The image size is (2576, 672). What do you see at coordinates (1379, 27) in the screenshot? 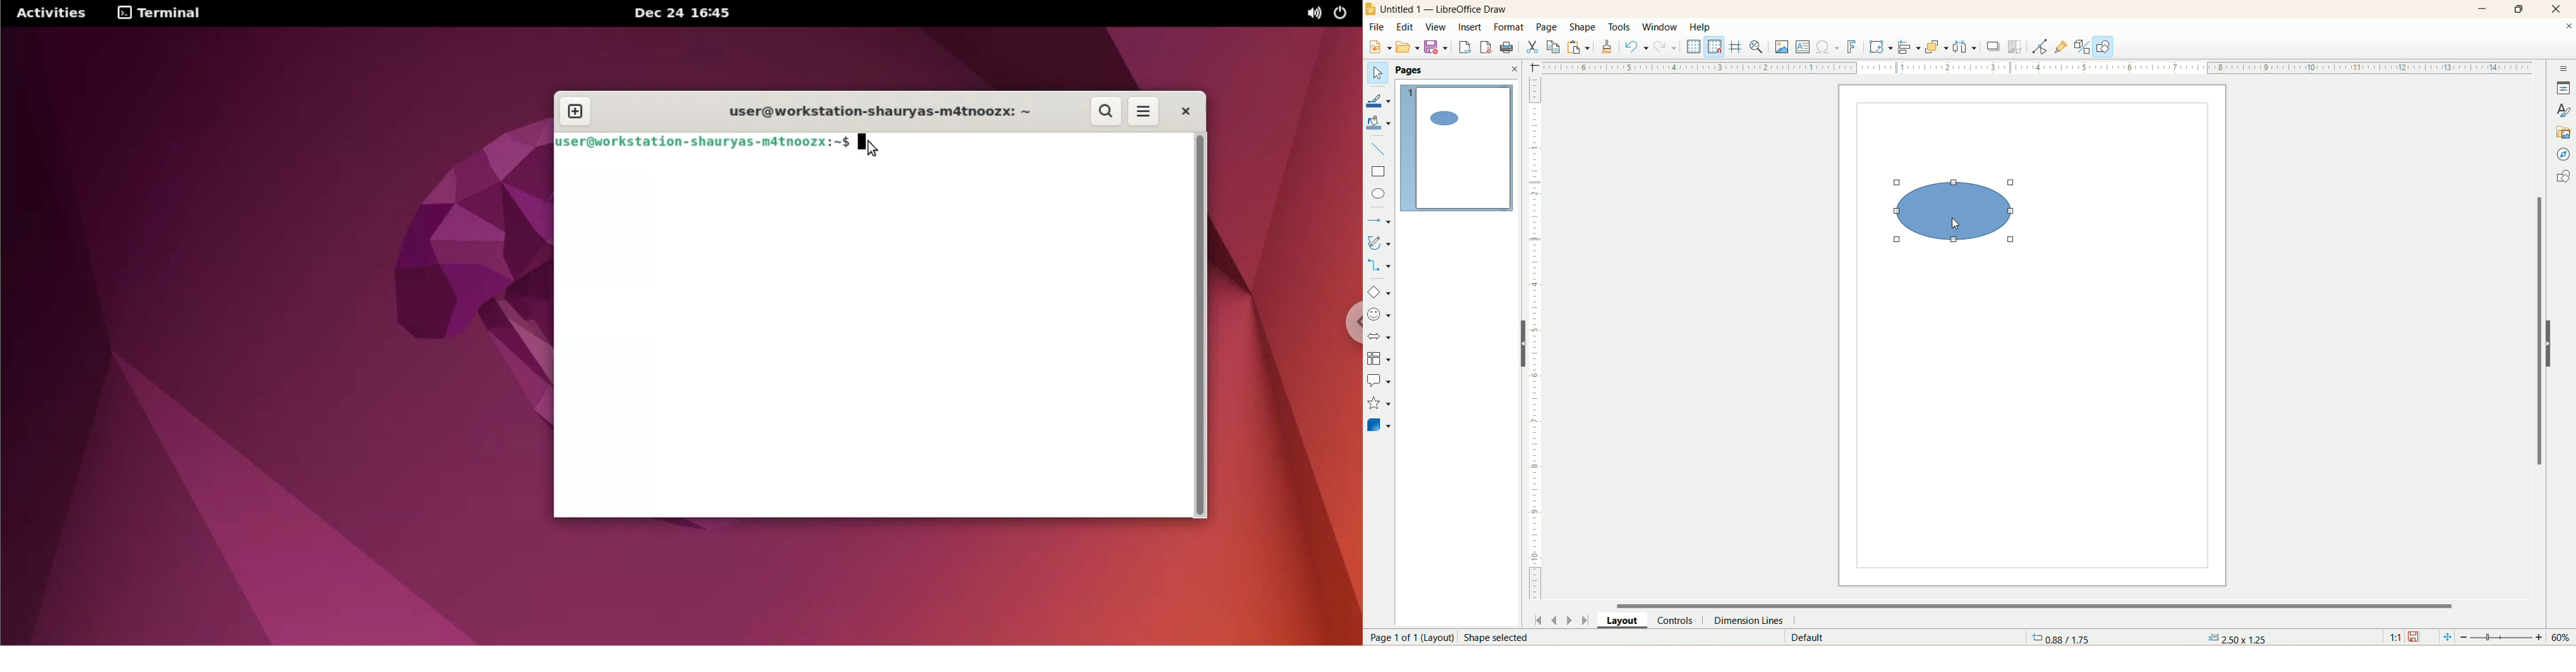
I see `file` at bounding box center [1379, 27].